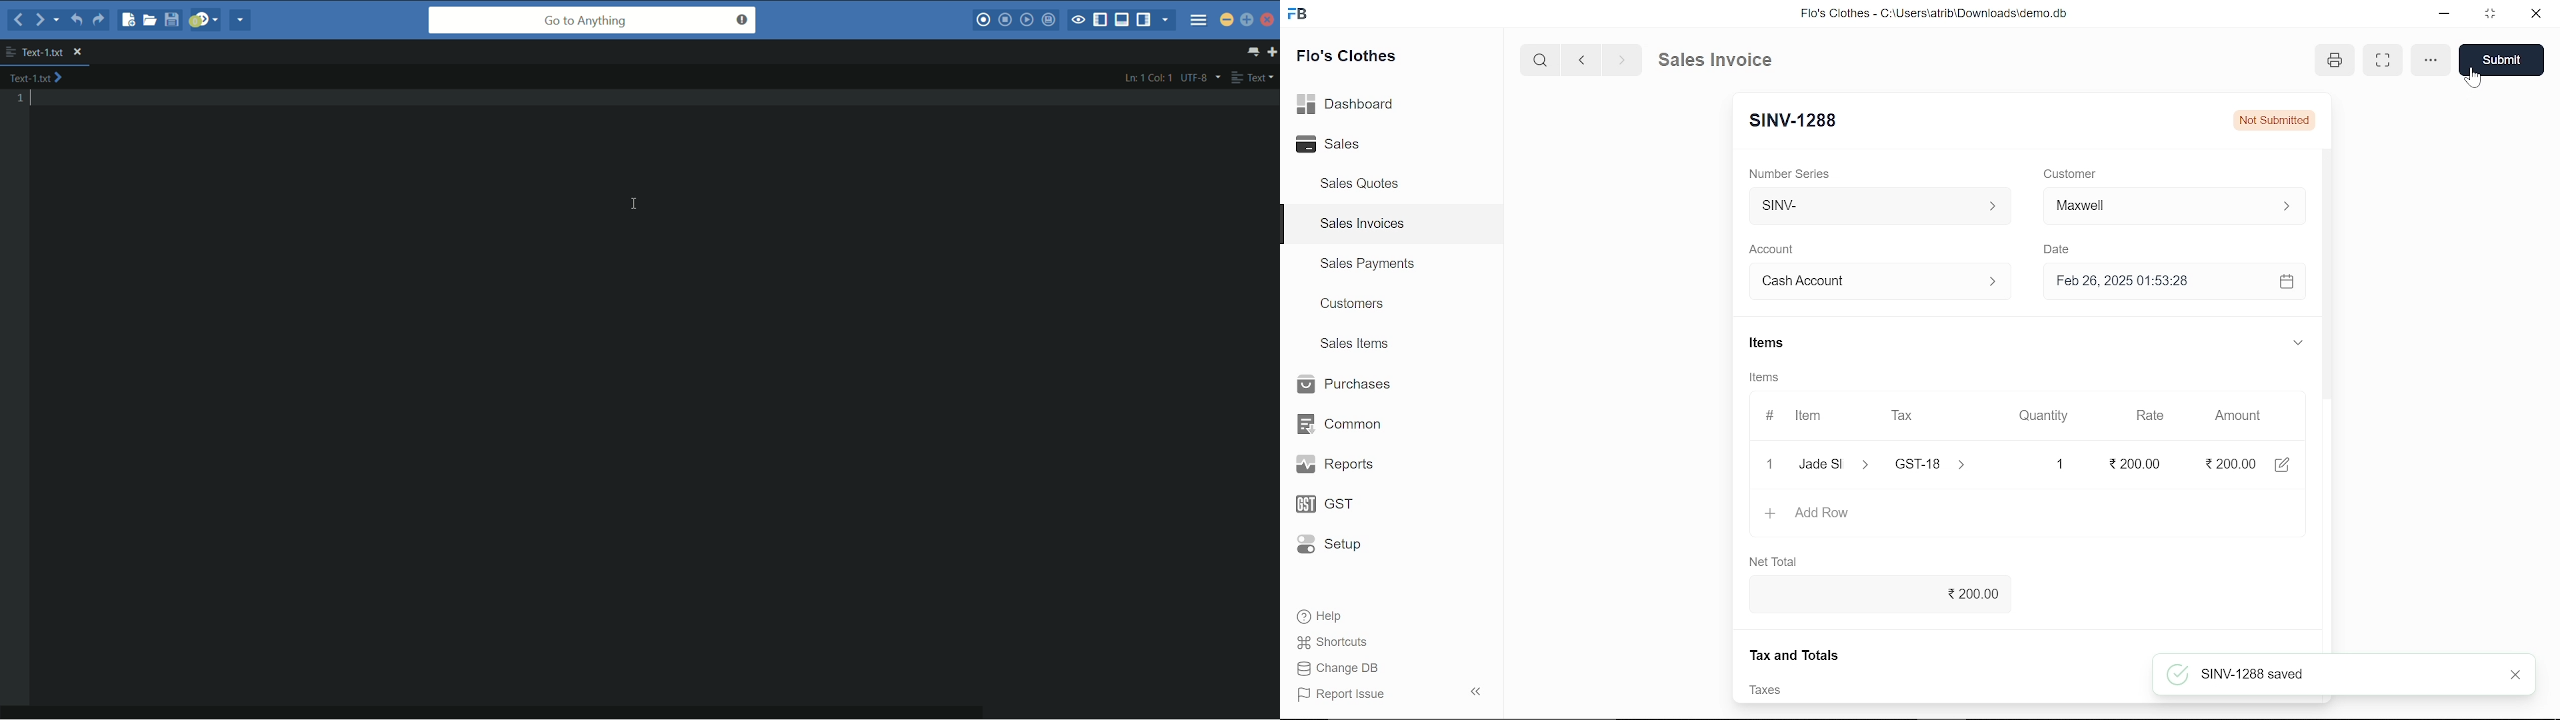 This screenshot has height=728, width=2576. I want to click on Number Series, so click(1792, 173).